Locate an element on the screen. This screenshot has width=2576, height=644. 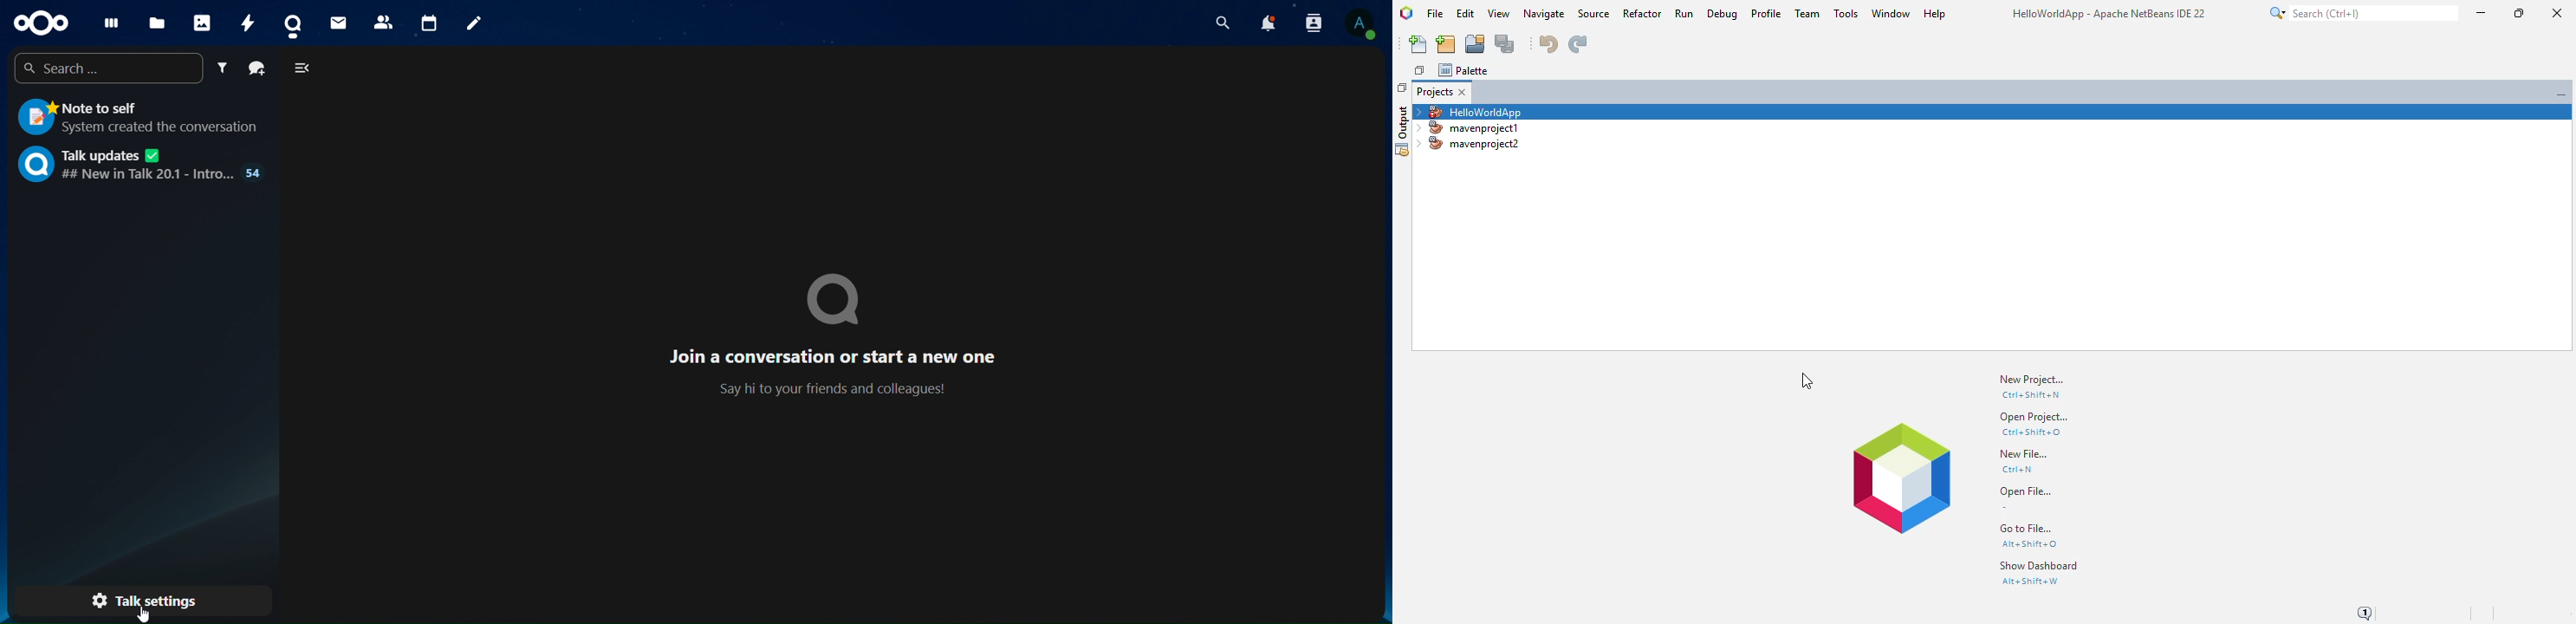
open project is located at coordinates (1476, 43).